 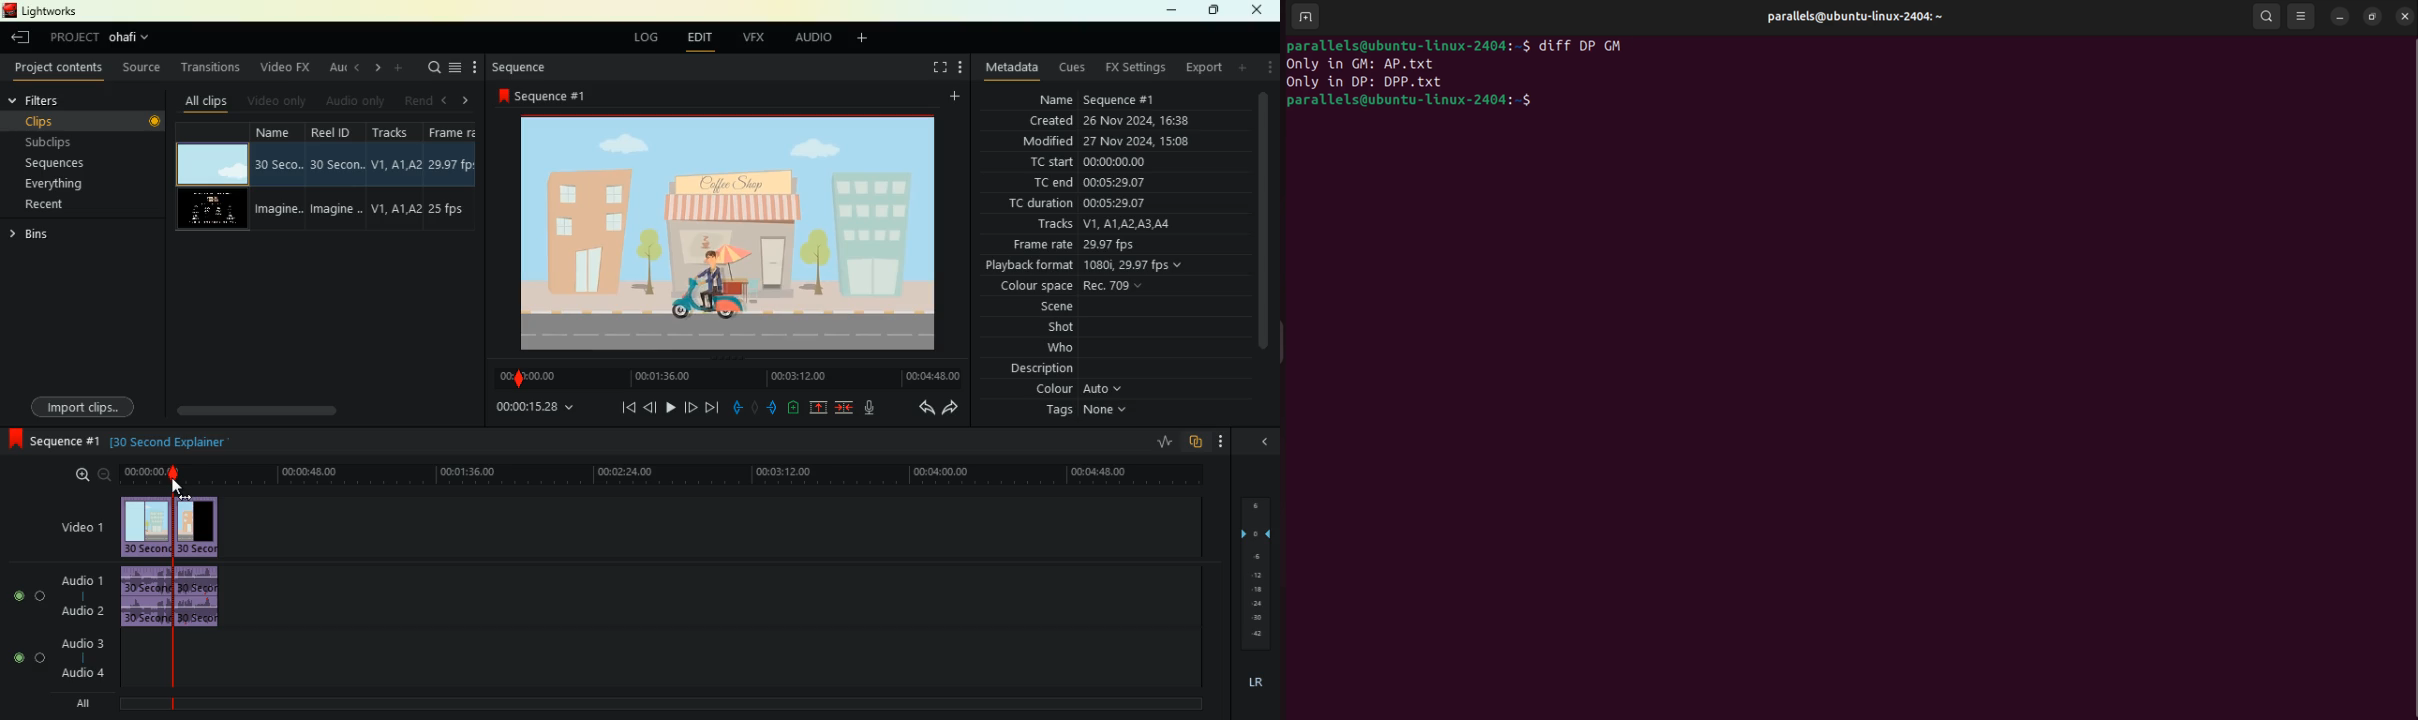 I want to click on 29.97 fps, so click(x=1118, y=245).